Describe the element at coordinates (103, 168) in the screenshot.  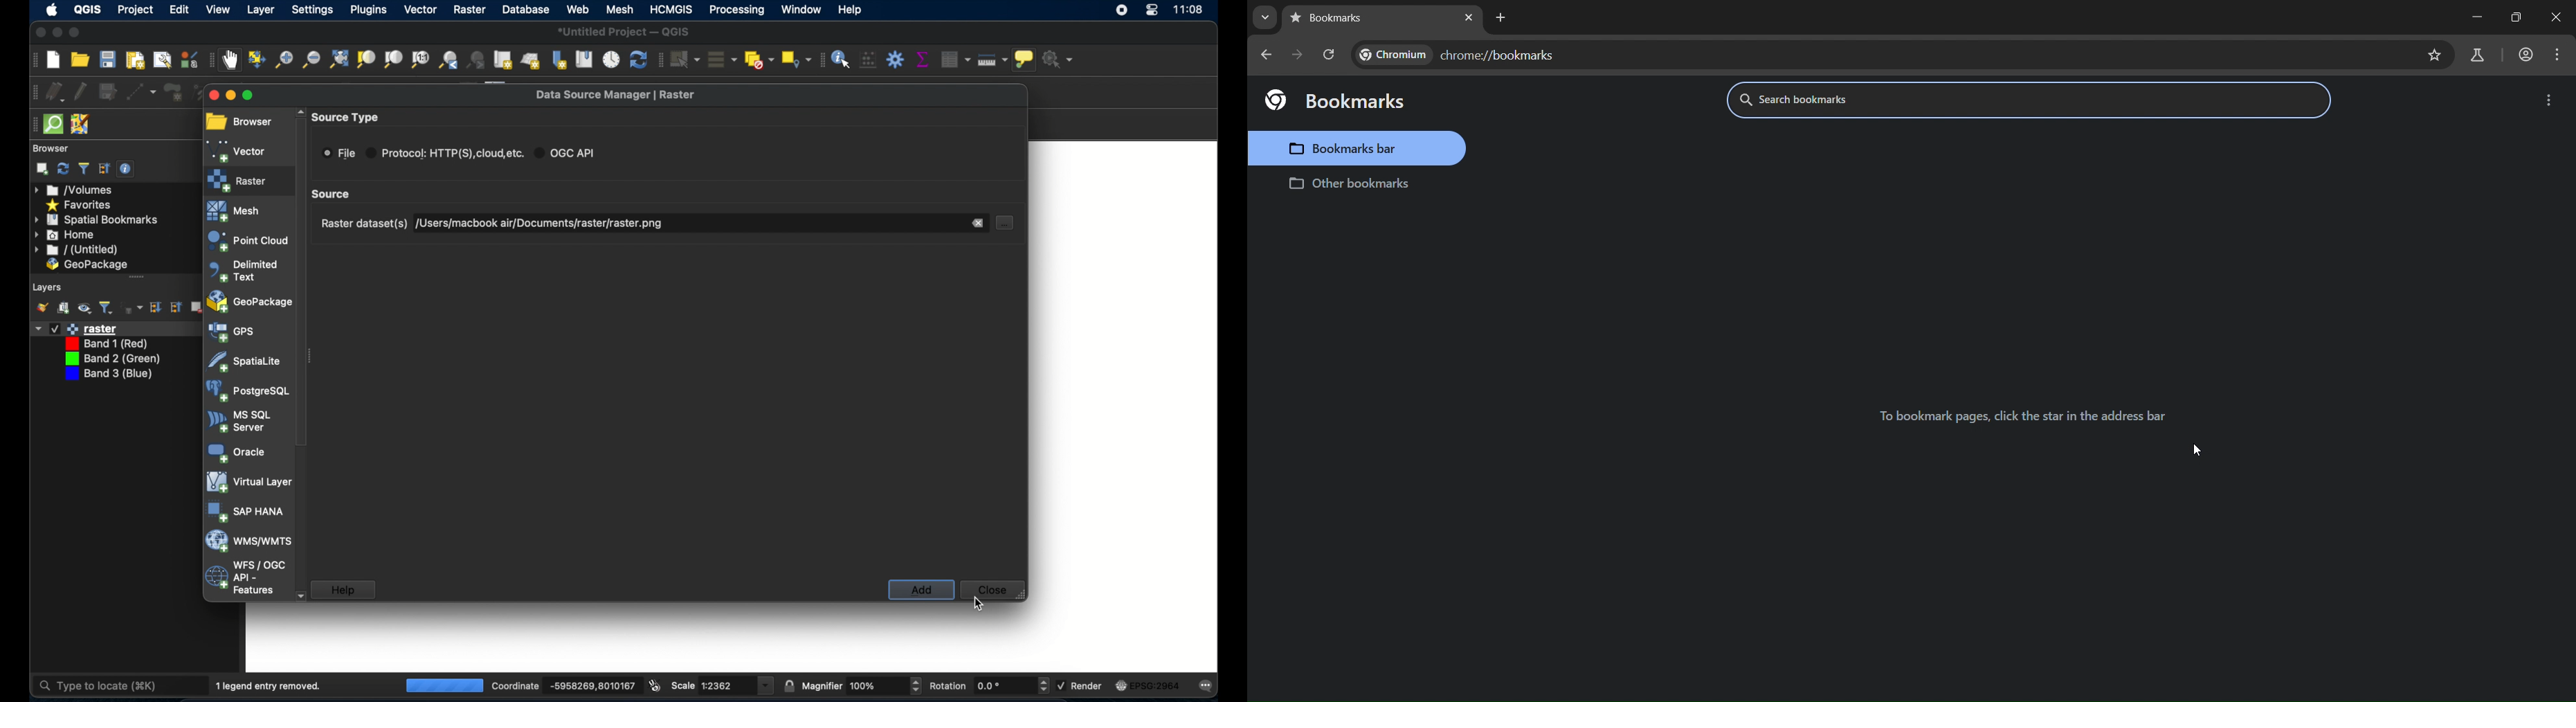
I see `collapse all` at that location.